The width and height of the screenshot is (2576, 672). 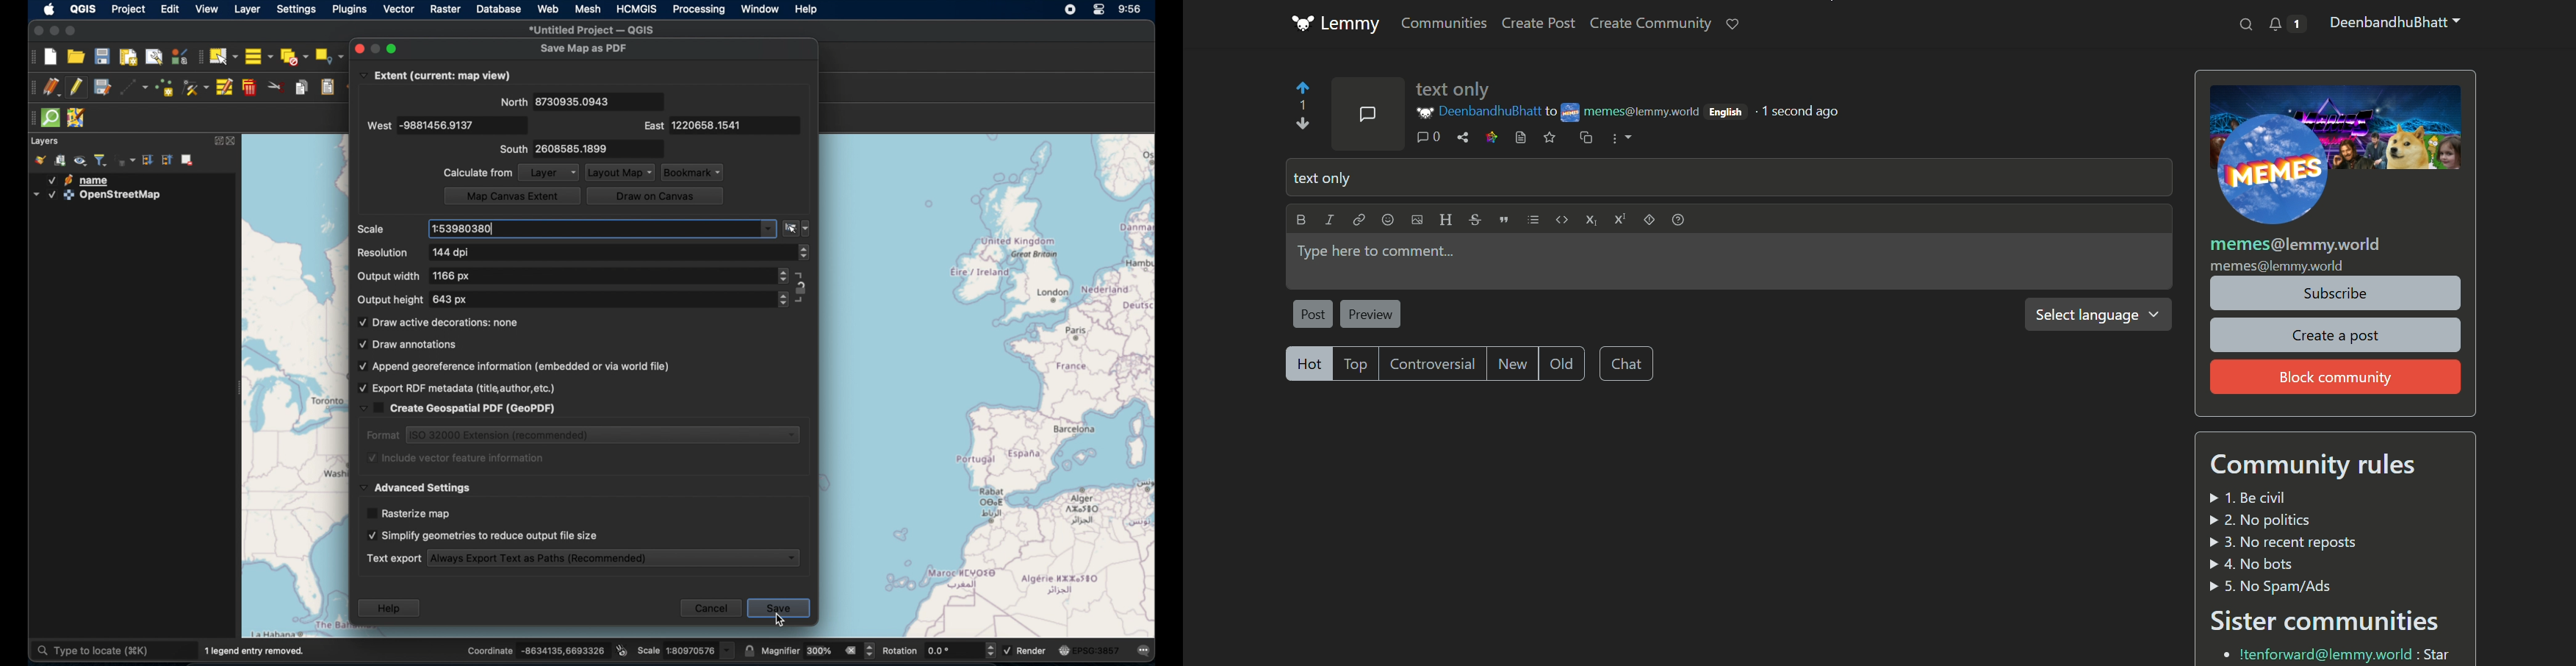 What do you see at coordinates (1310, 363) in the screenshot?
I see `Hot` at bounding box center [1310, 363].